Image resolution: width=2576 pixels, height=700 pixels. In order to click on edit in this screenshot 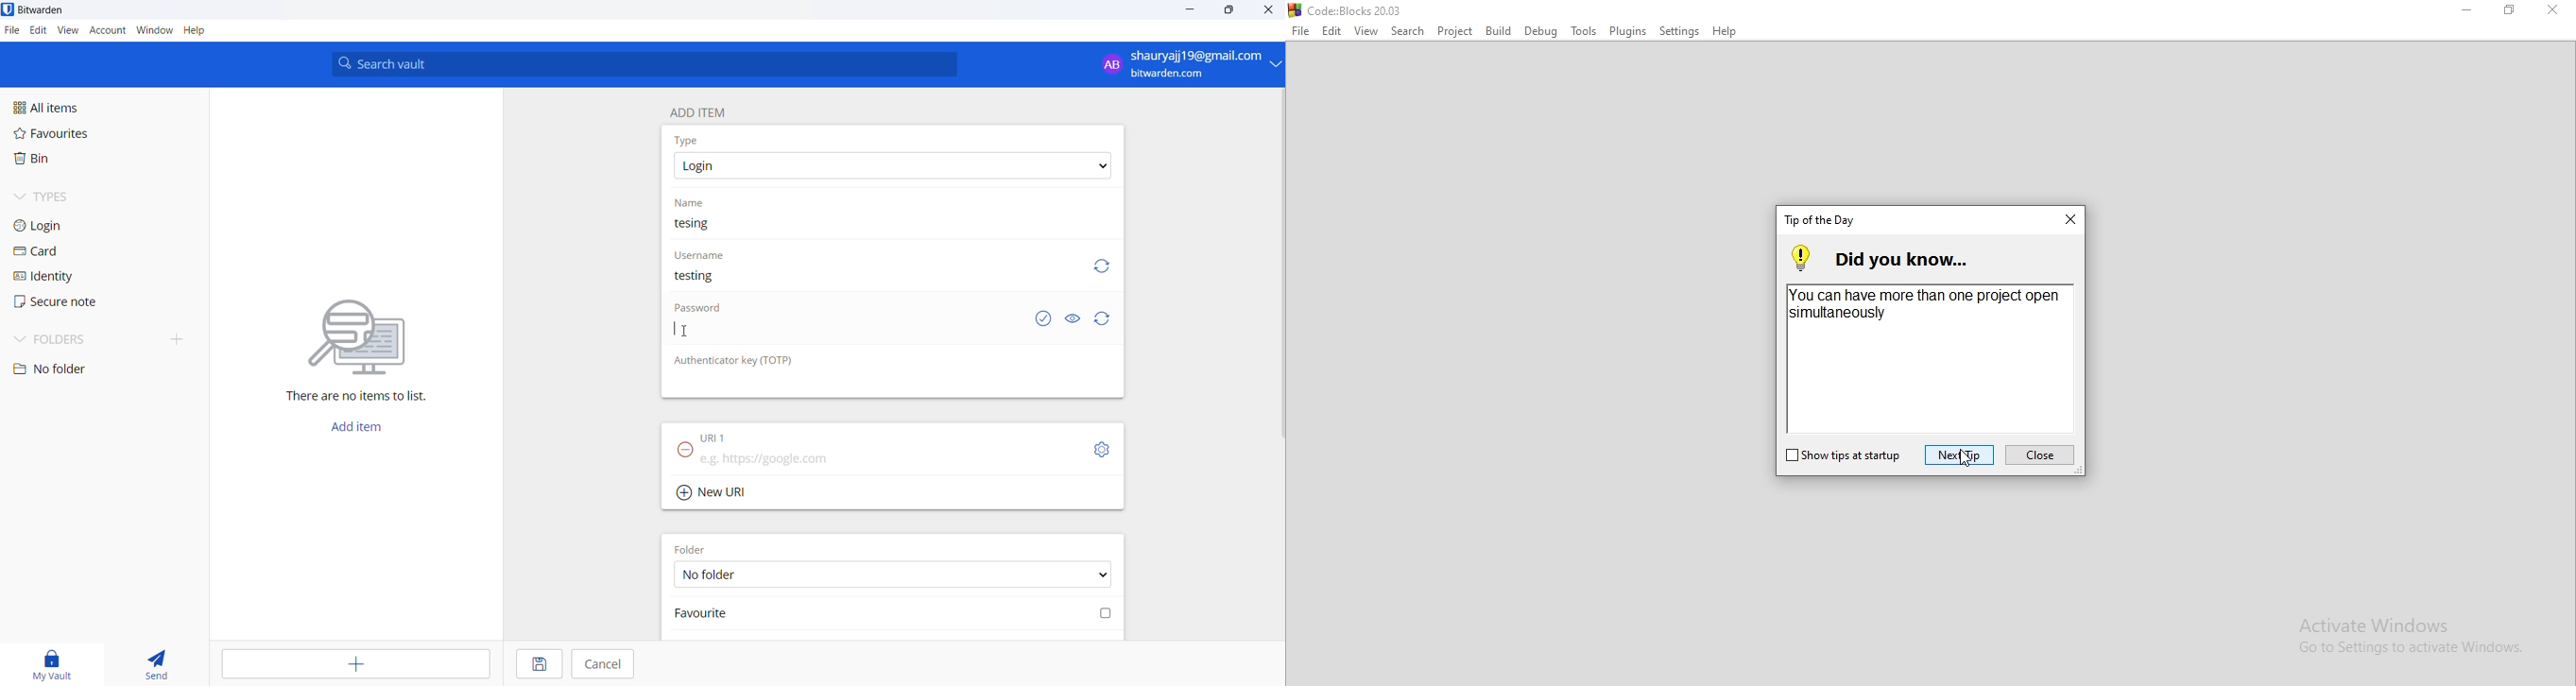, I will do `click(38, 32)`.